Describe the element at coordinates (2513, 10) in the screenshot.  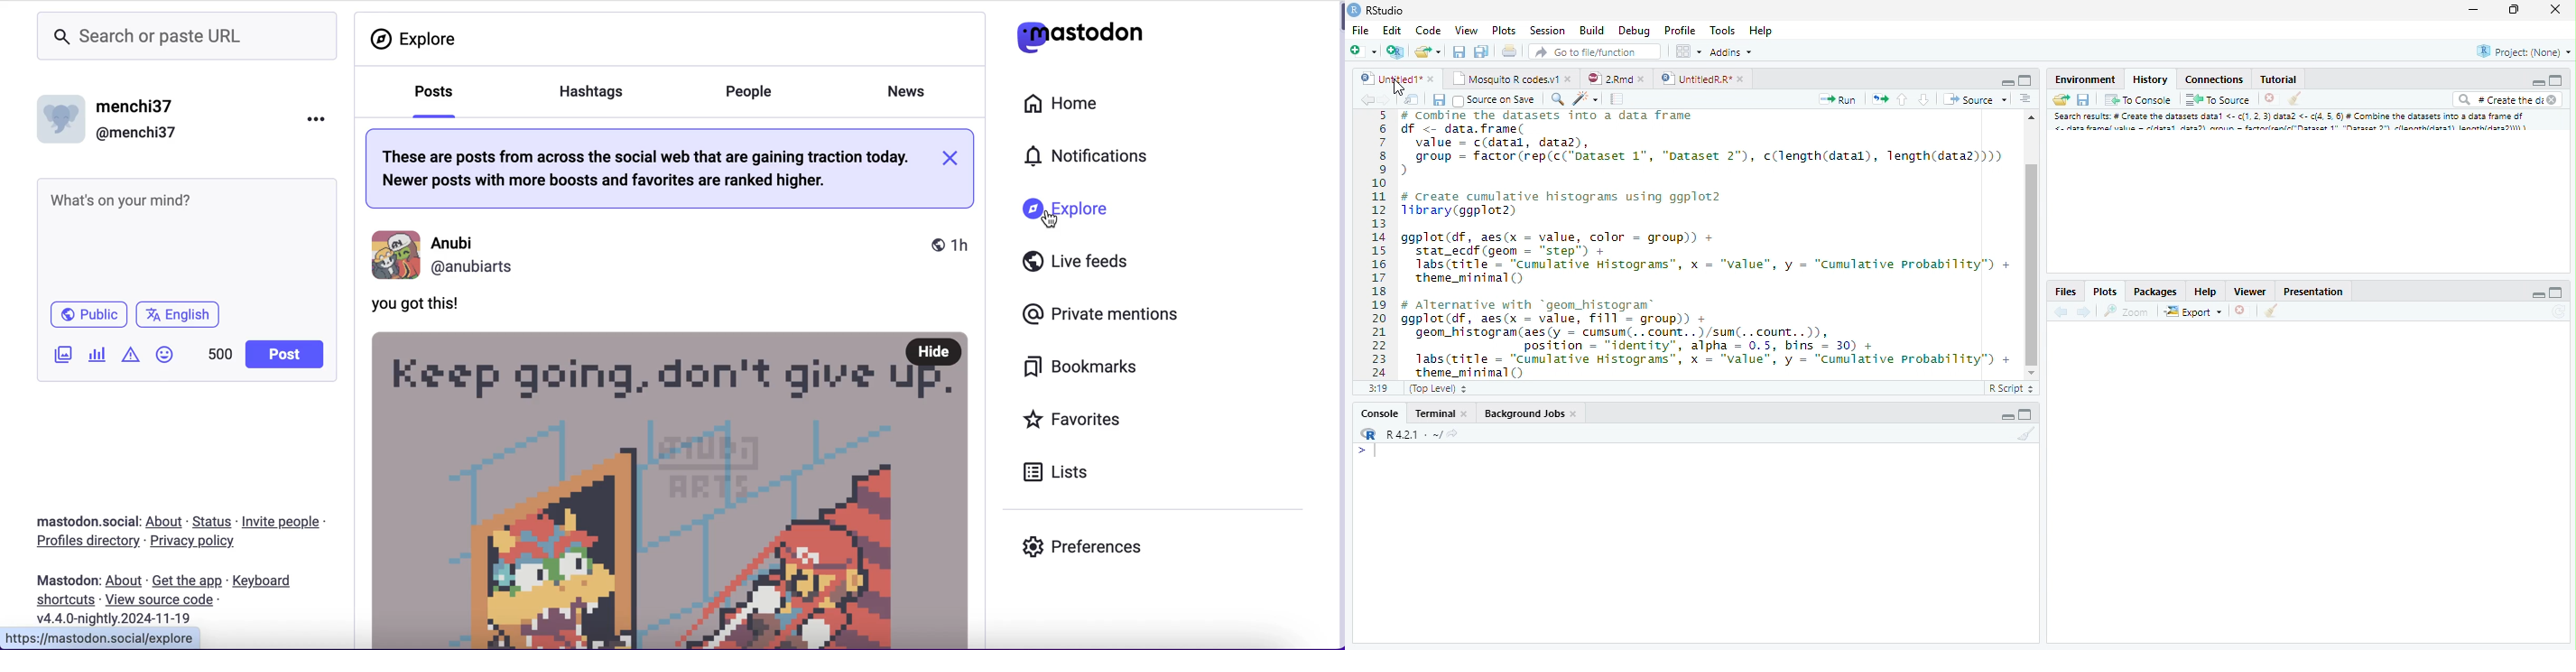
I see `Maximize` at that location.